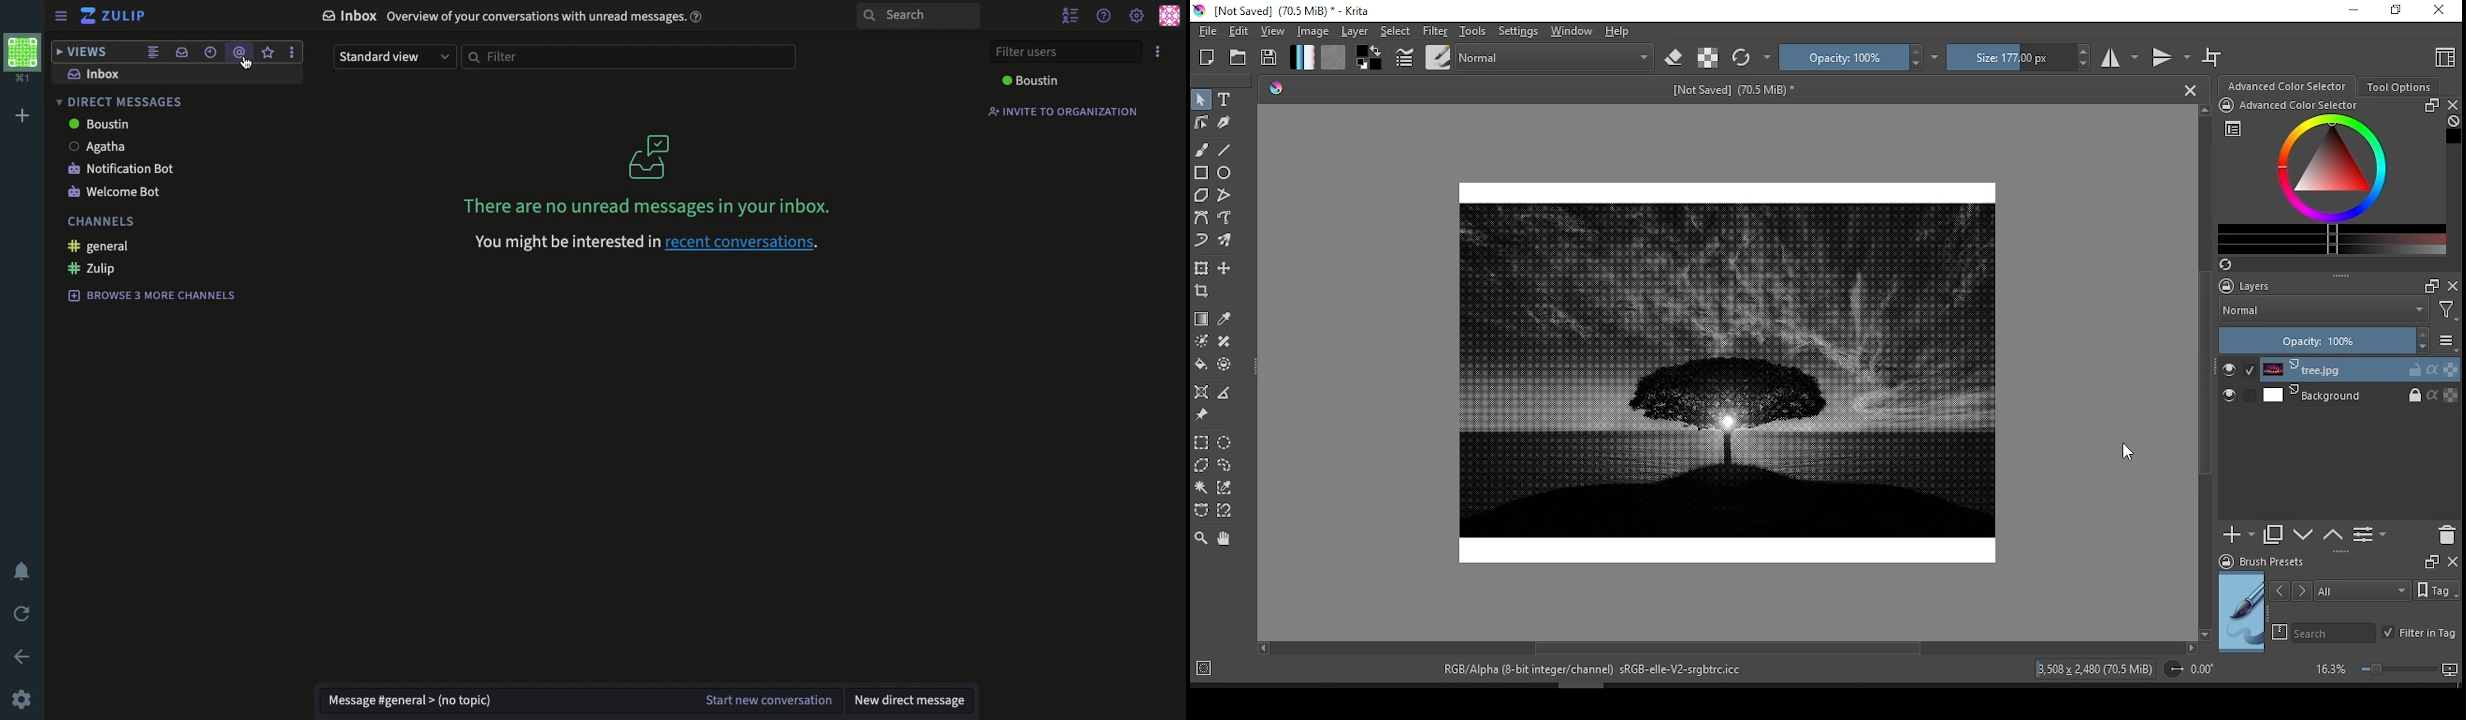 Image resolution: width=2492 pixels, height=728 pixels. What do you see at coordinates (26, 655) in the screenshot?
I see `back` at bounding box center [26, 655].